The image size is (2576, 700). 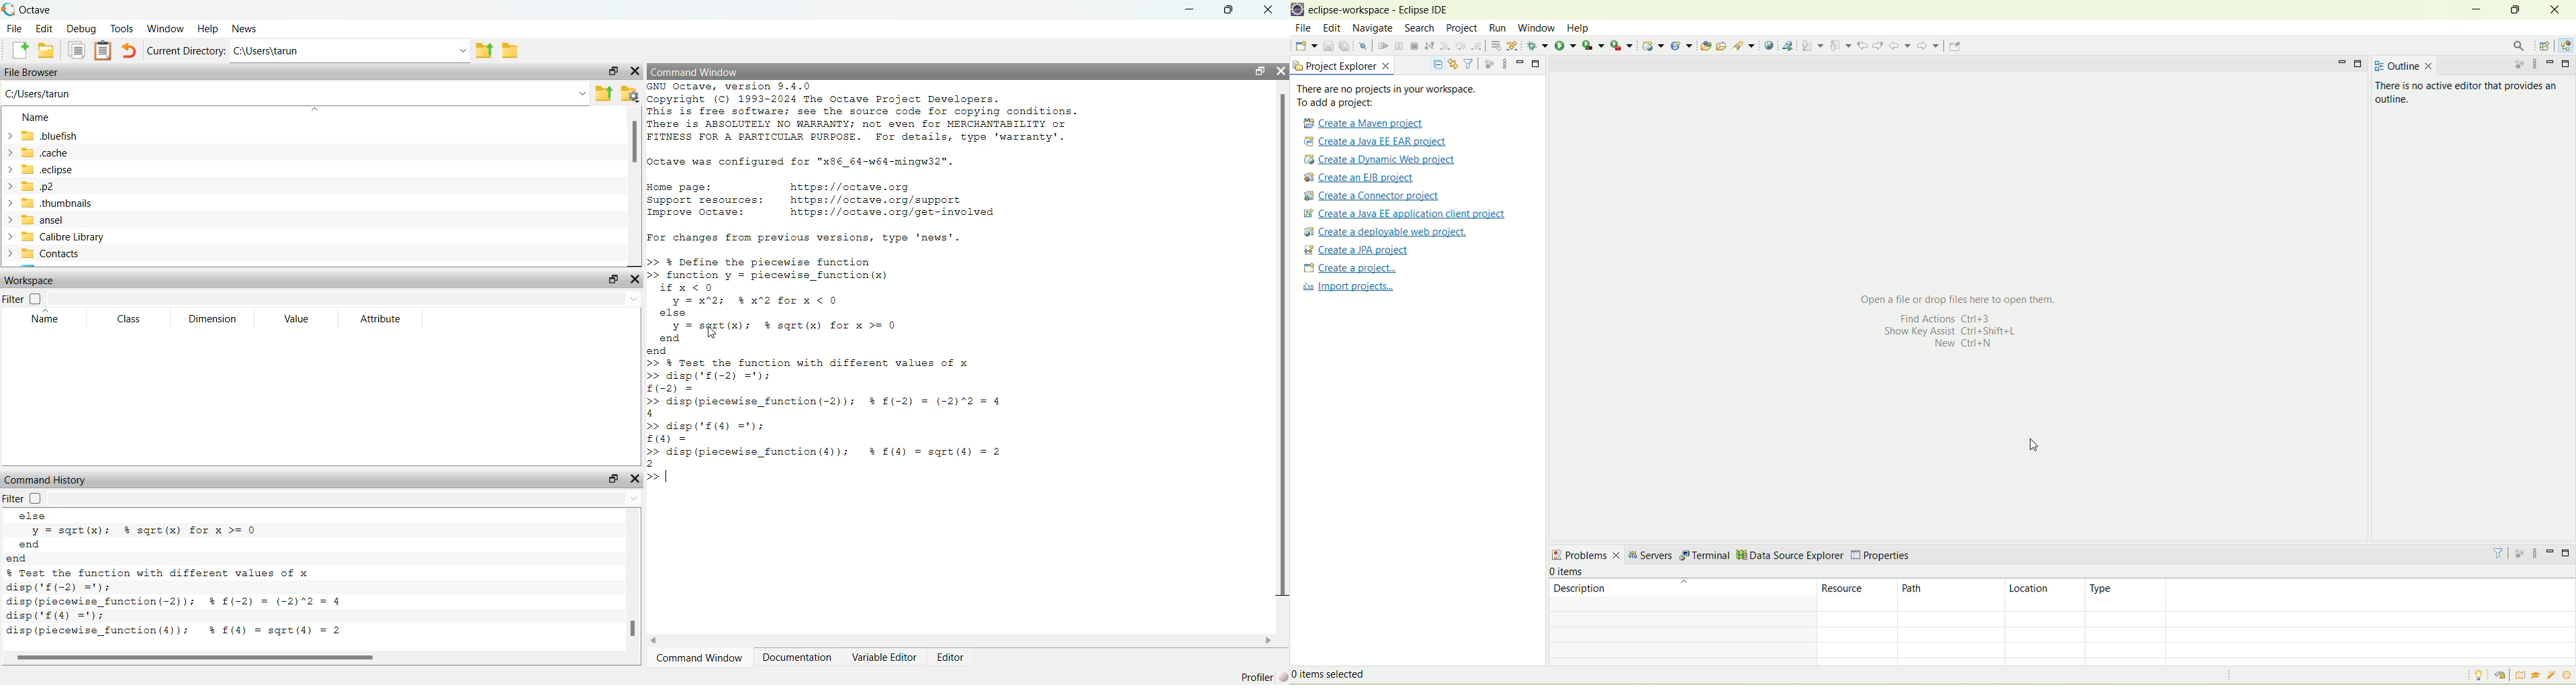 What do you see at coordinates (1453, 63) in the screenshot?
I see `link with editor` at bounding box center [1453, 63].